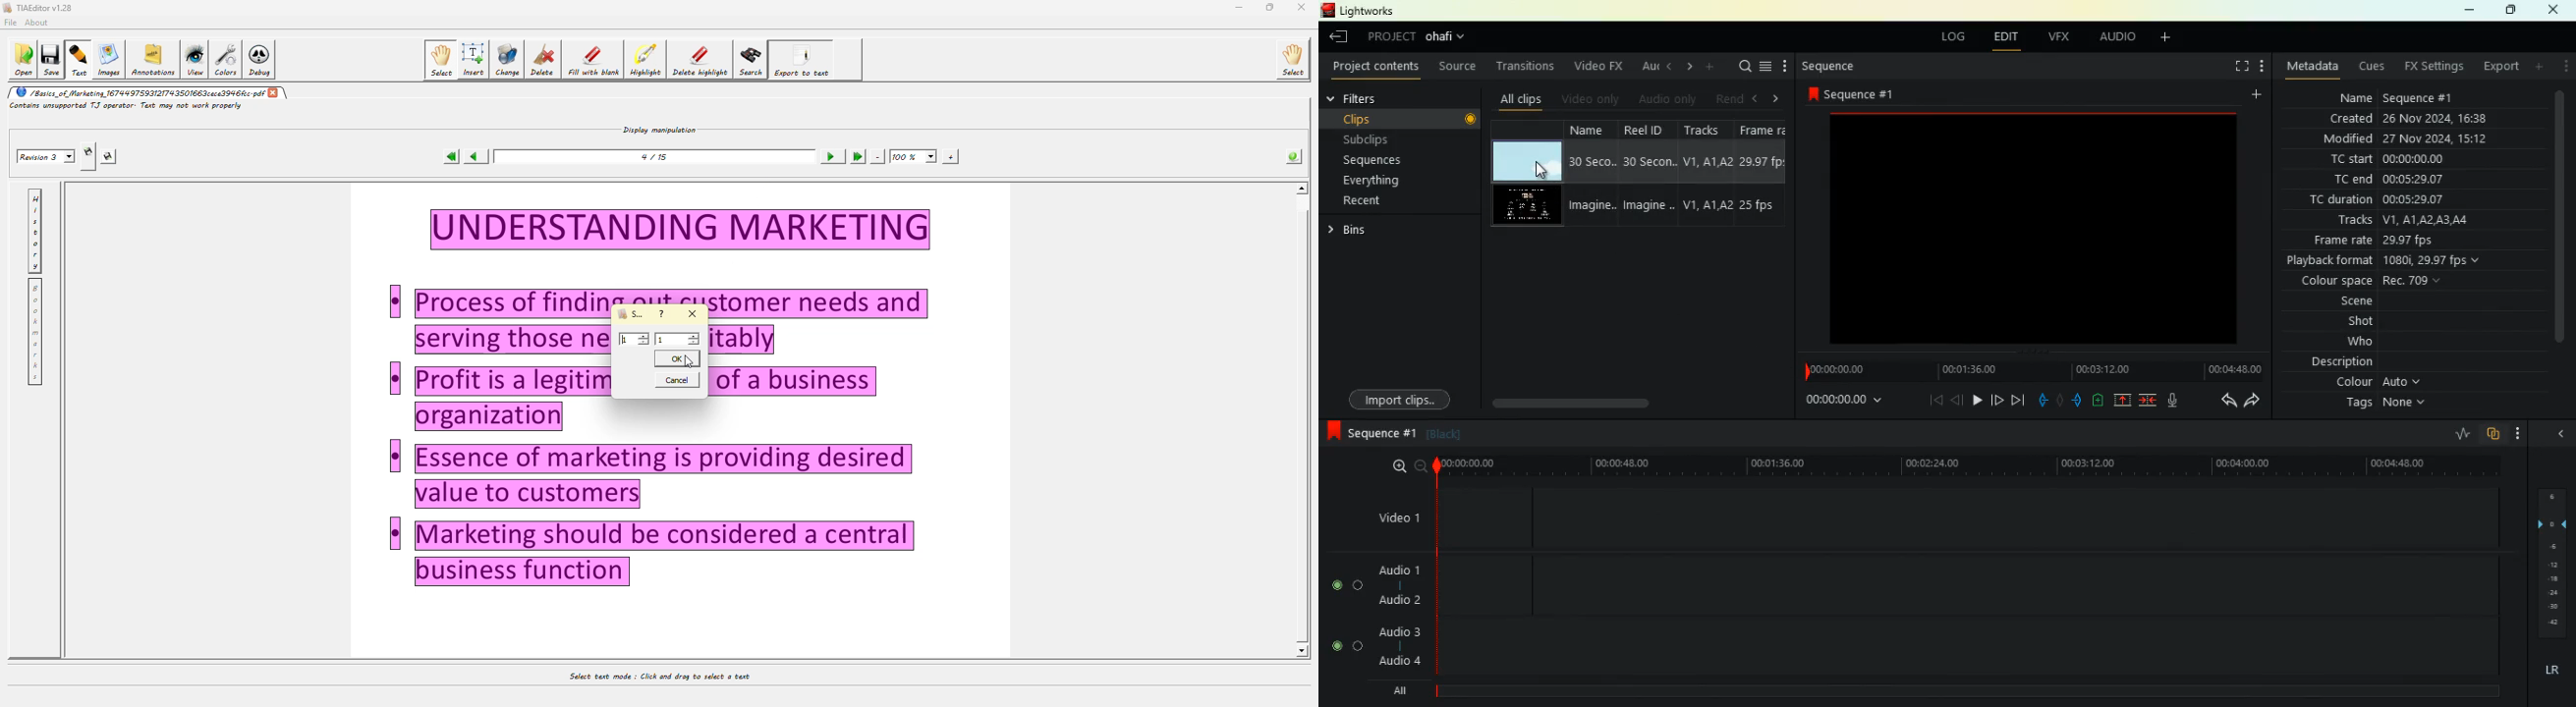 The width and height of the screenshot is (2576, 728). What do you see at coordinates (2161, 40) in the screenshot?
I see `add` at bounding box center [2161, 40].